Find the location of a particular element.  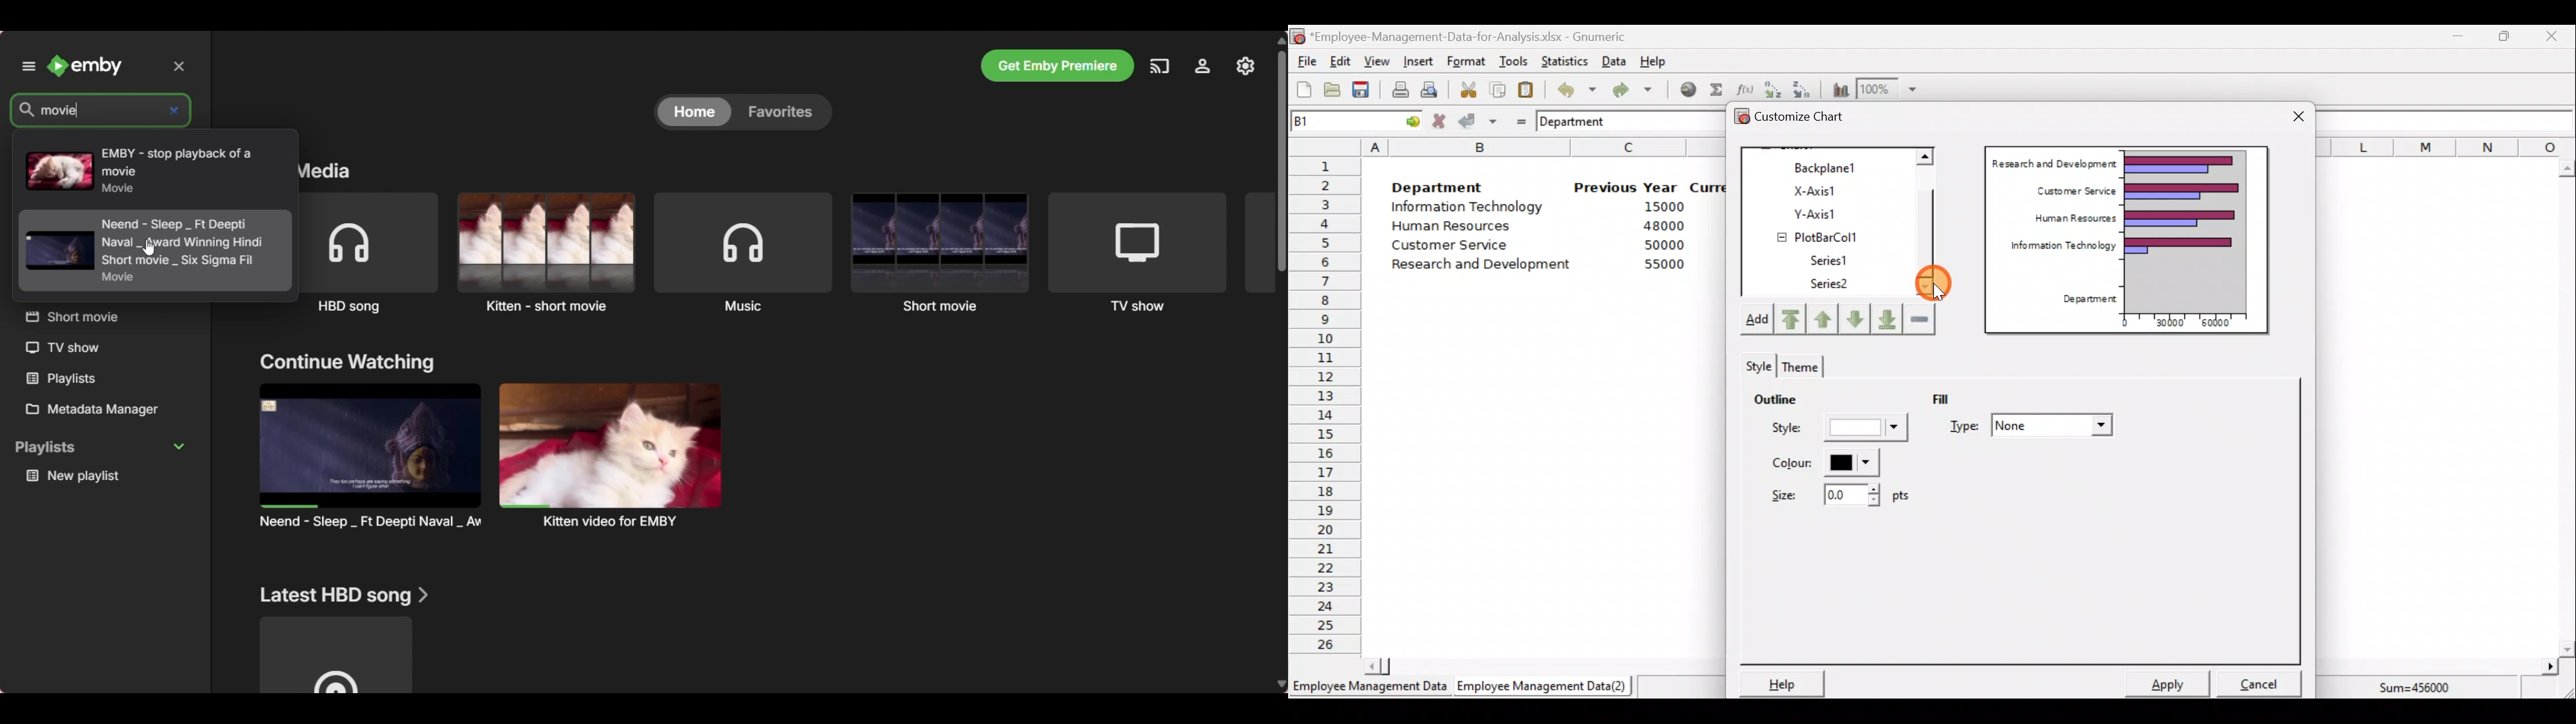

Rows is located at coordinates (1326, 403).